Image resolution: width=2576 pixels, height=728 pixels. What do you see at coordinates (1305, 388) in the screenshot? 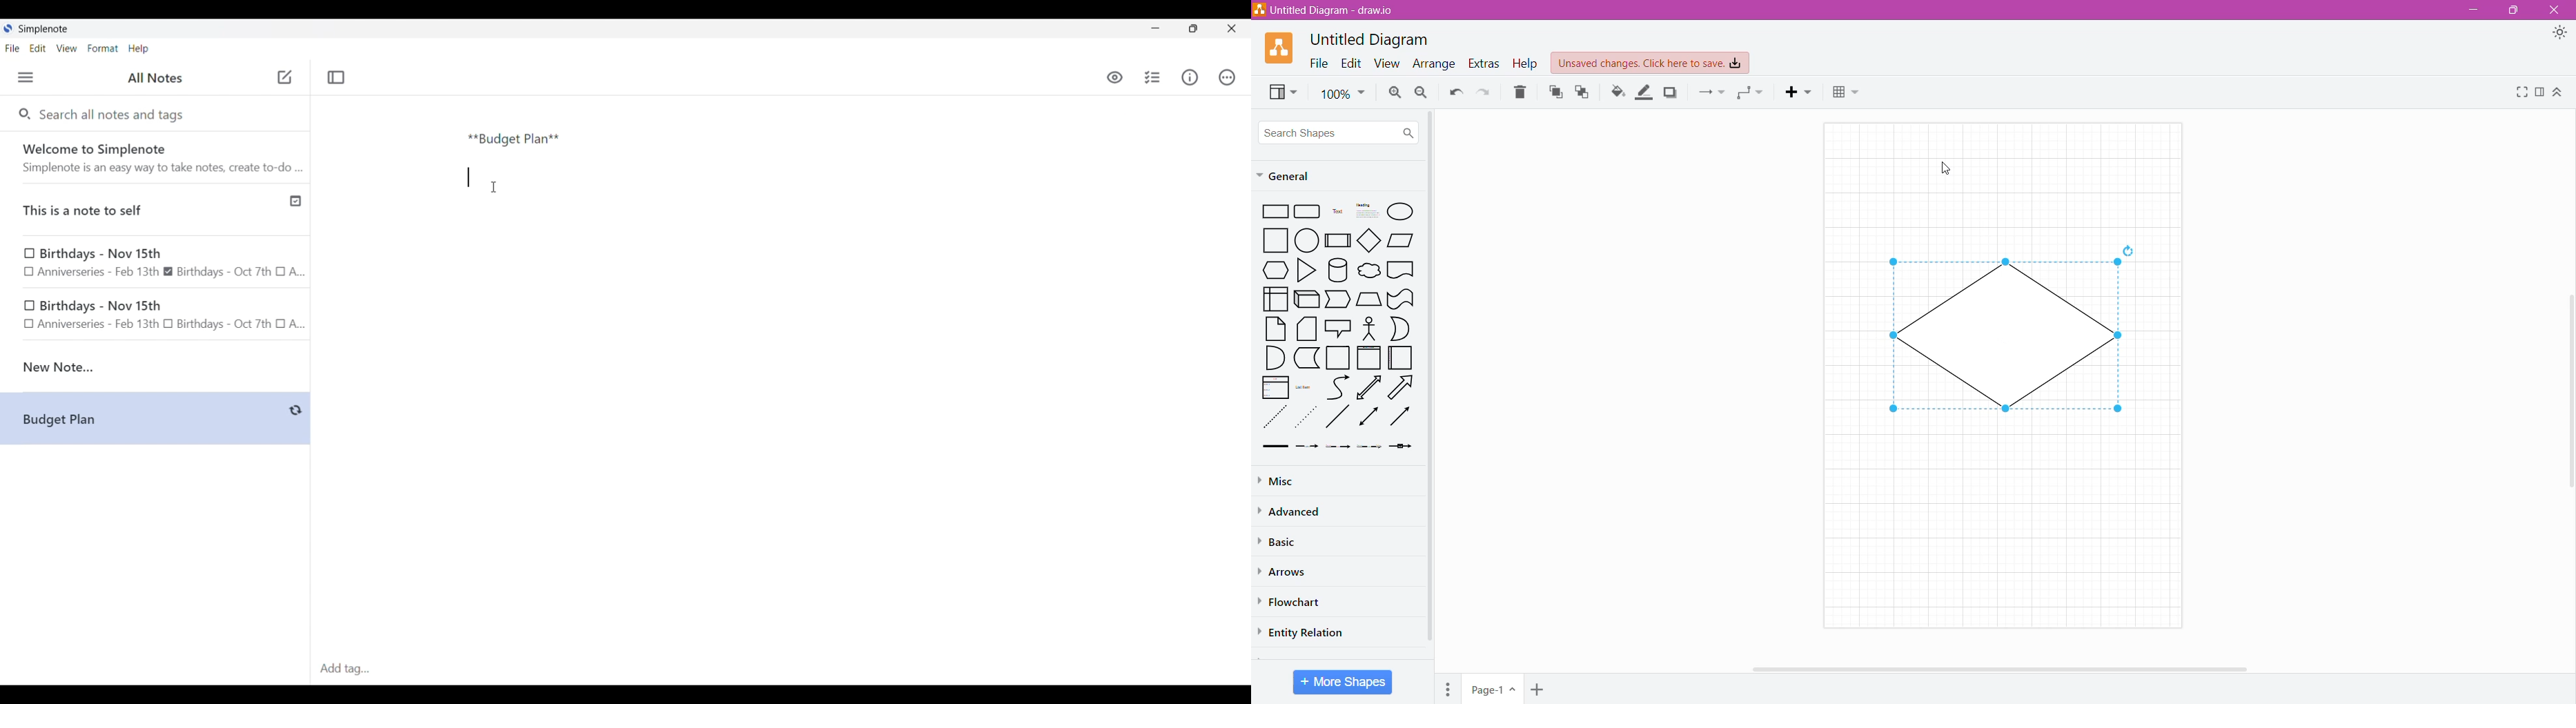
I see `List Item` at bounding box center [1305, 388].